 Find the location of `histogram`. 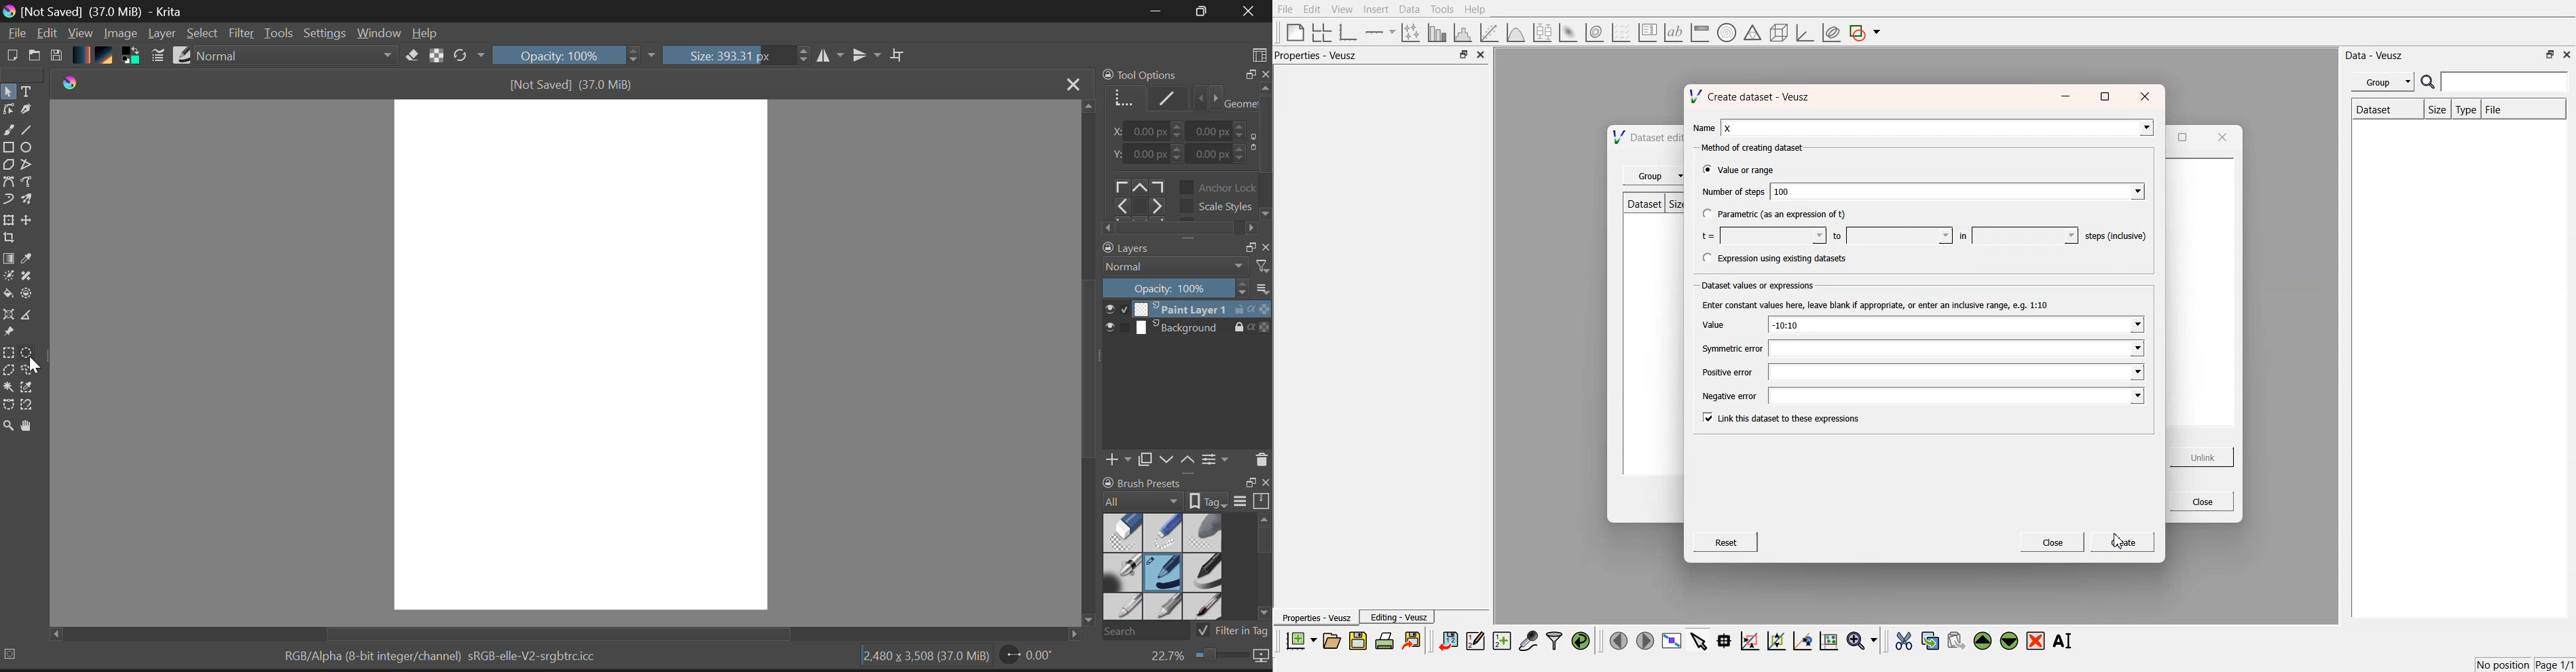

histogram is located at coordinates (1465, 32).